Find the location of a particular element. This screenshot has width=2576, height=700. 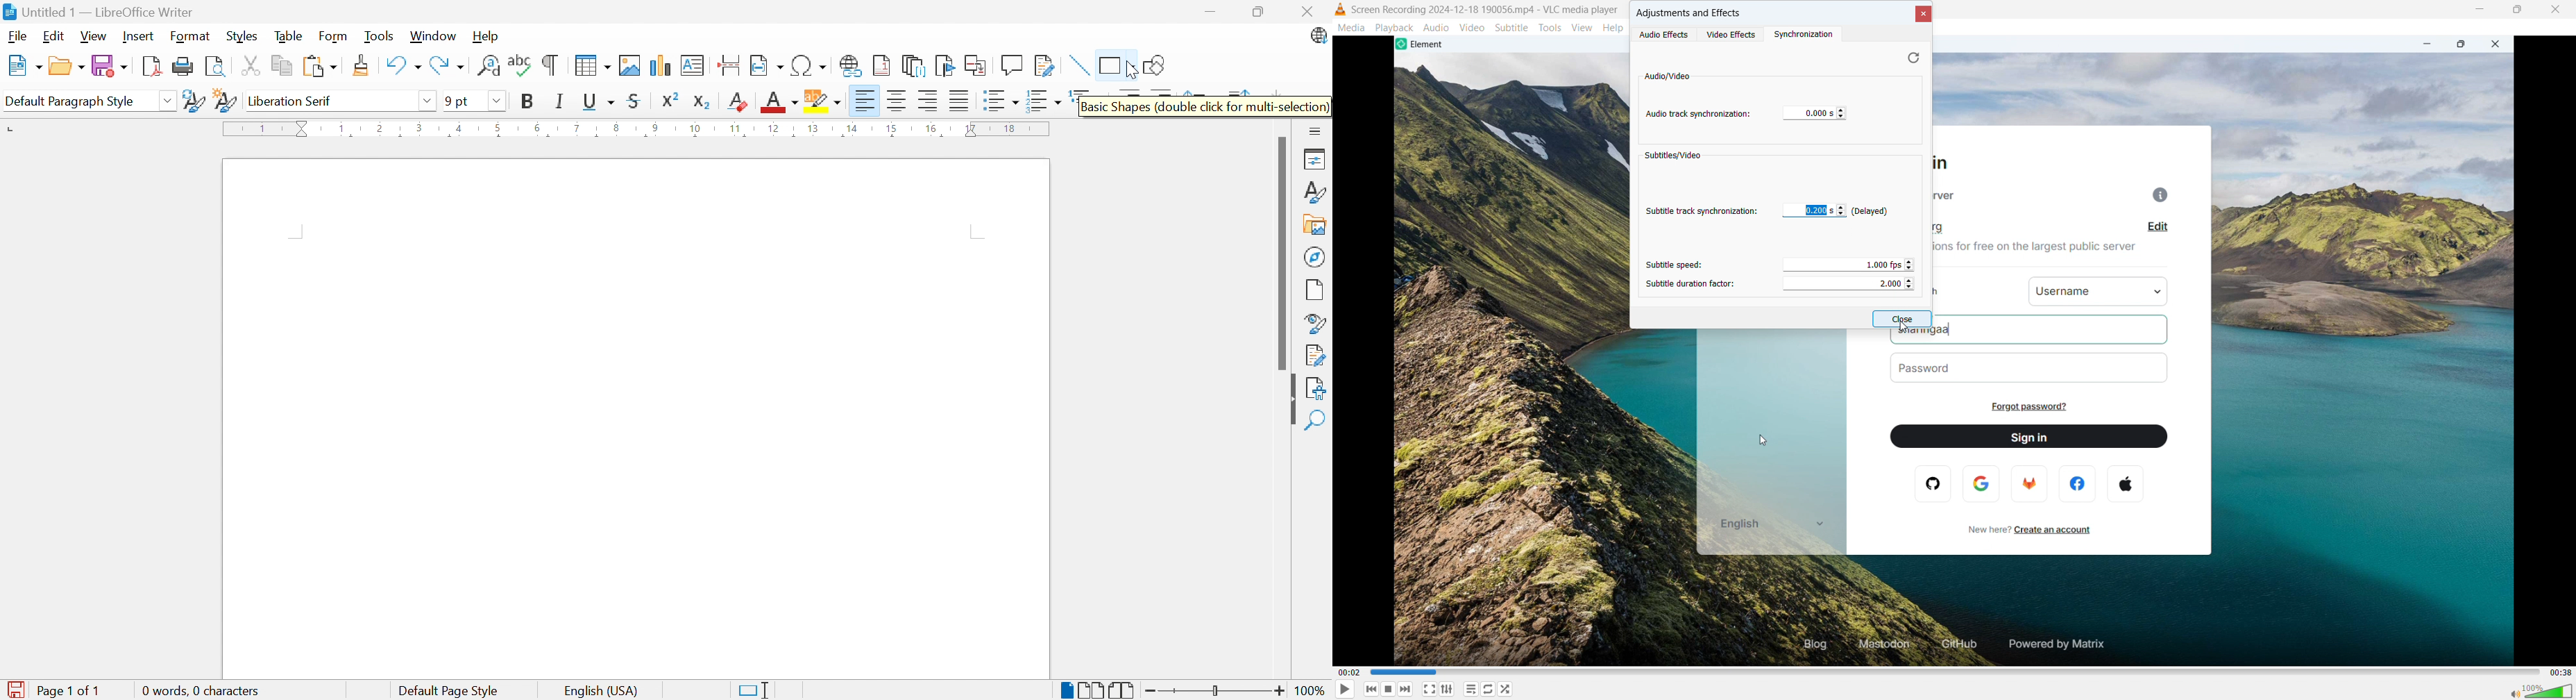

Copy is located at coordinates (282, 67).